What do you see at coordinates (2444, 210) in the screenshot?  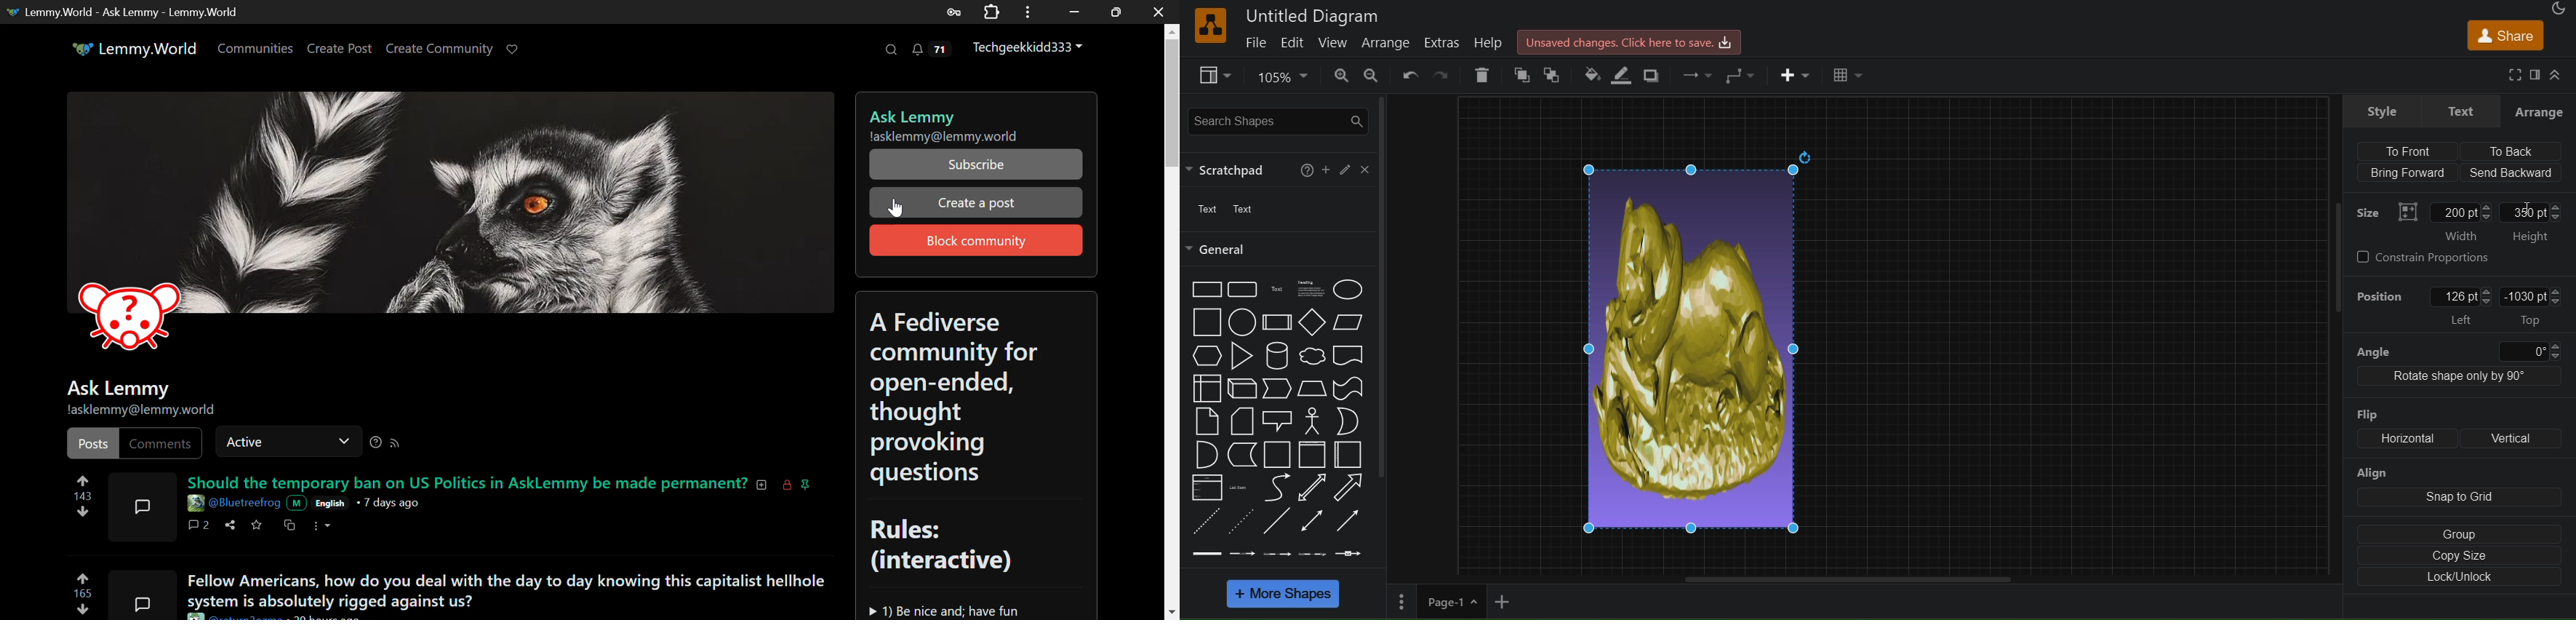 I see `Size: width: 200 pt(entered)` at bounding box center [2444, 210].